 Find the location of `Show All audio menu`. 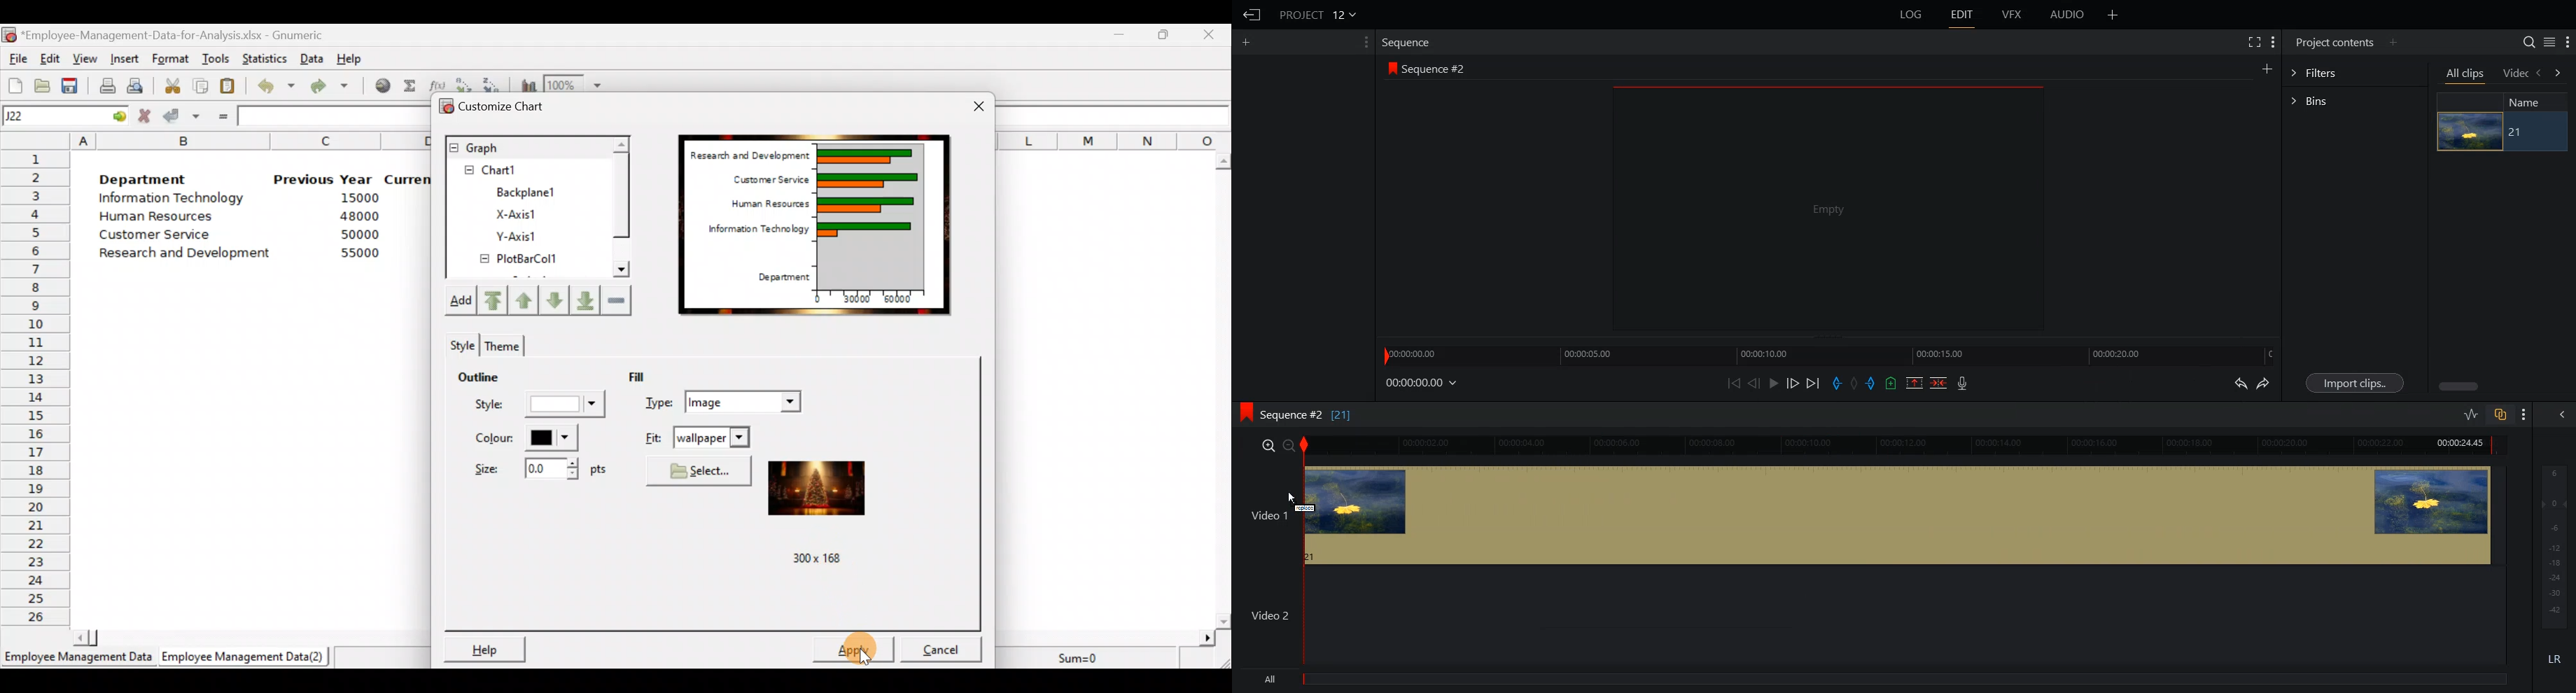

Show All audio menu is located at coordinates (2561, 414).